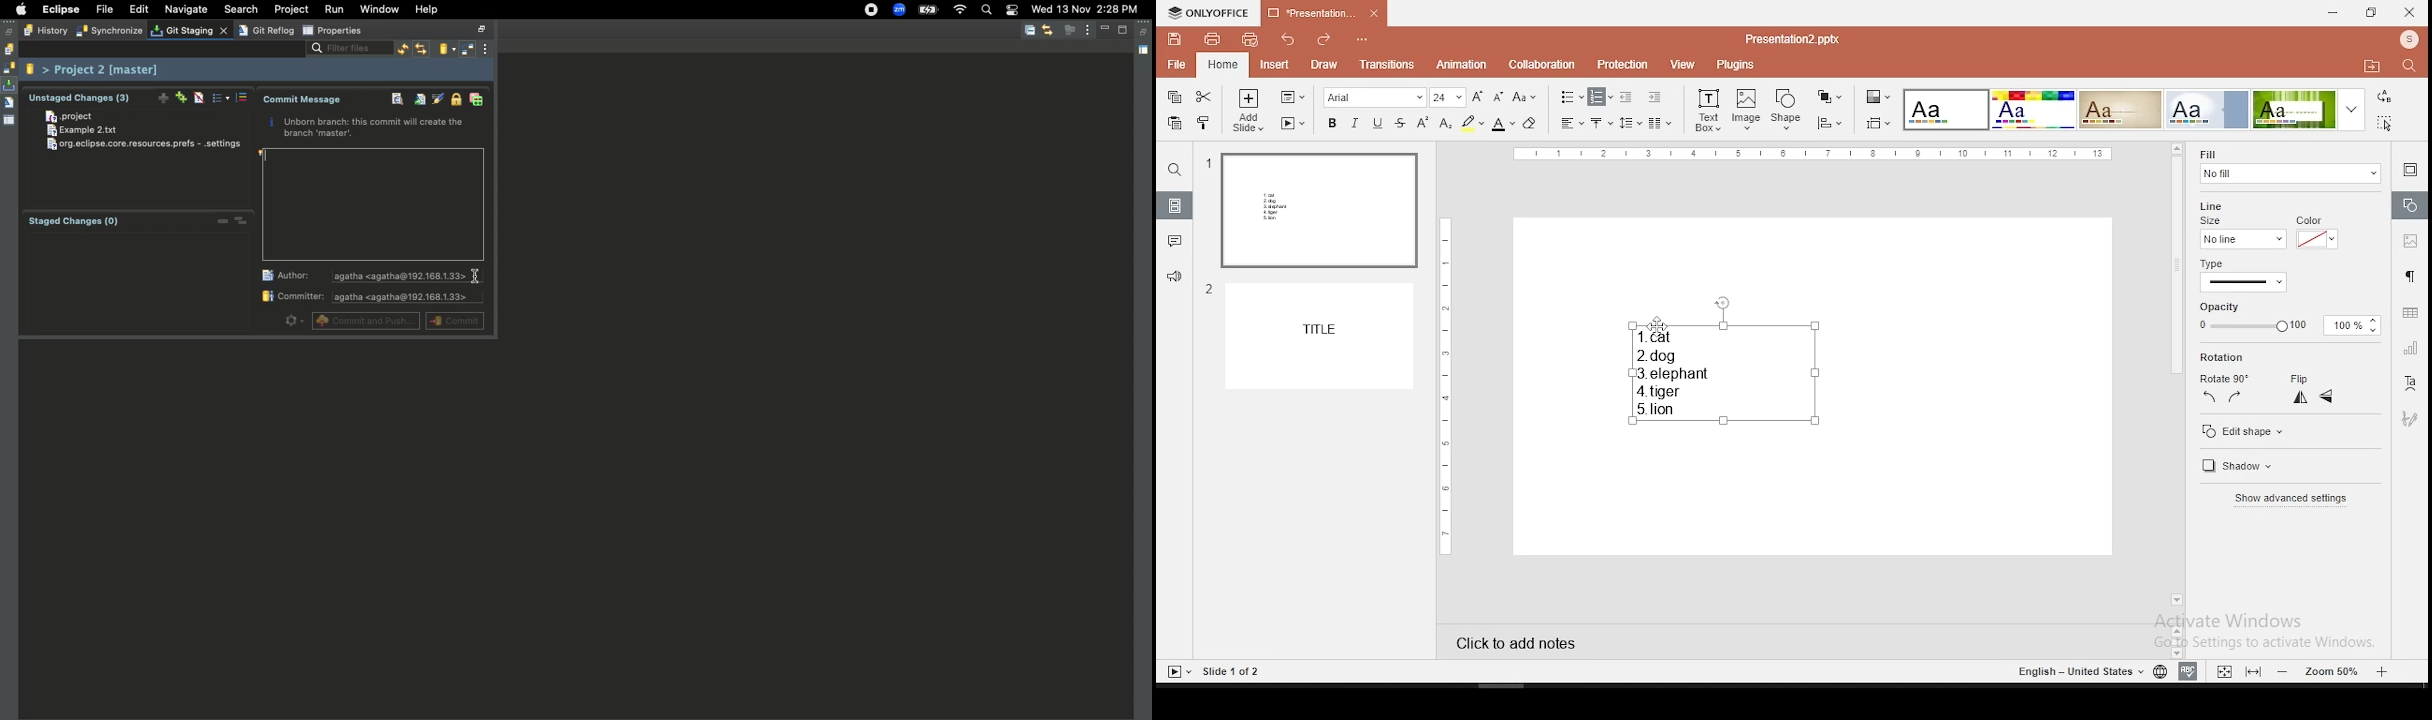 This screenshot has height=728, width=2436. What do you see at coordinates (18, 10) in the screenshot?
I see `Apple logo` at bounding box center [18, 10].